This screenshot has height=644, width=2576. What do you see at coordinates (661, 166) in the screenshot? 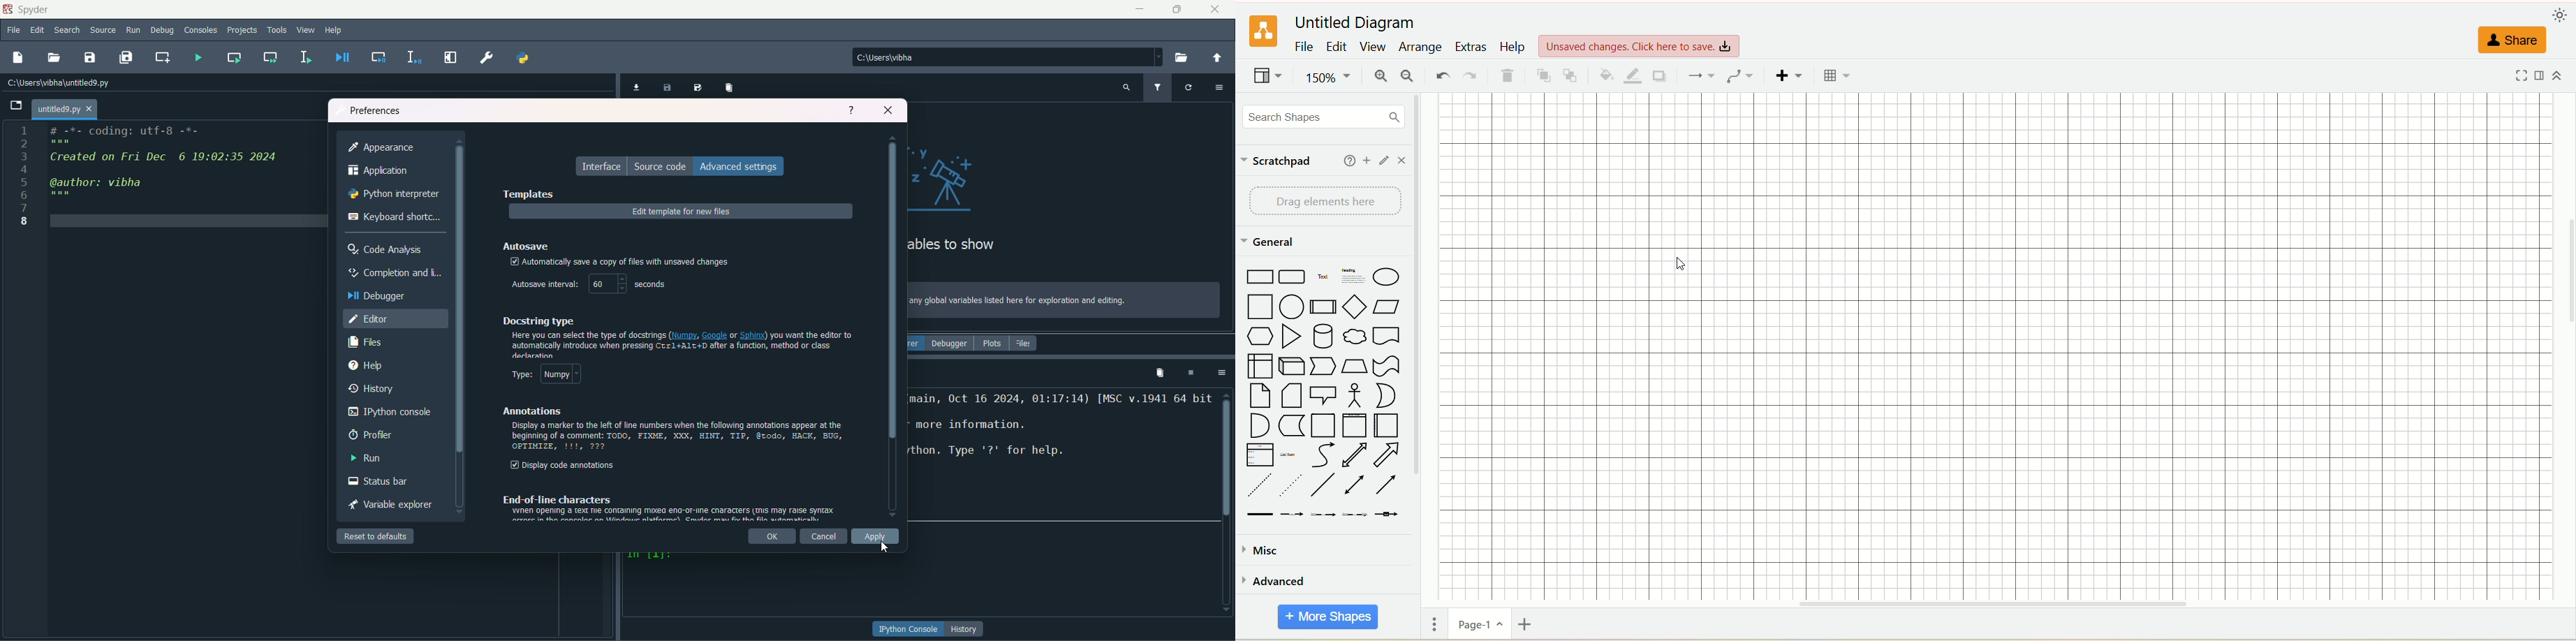
I see `source code` at bounding box center [661, 166].